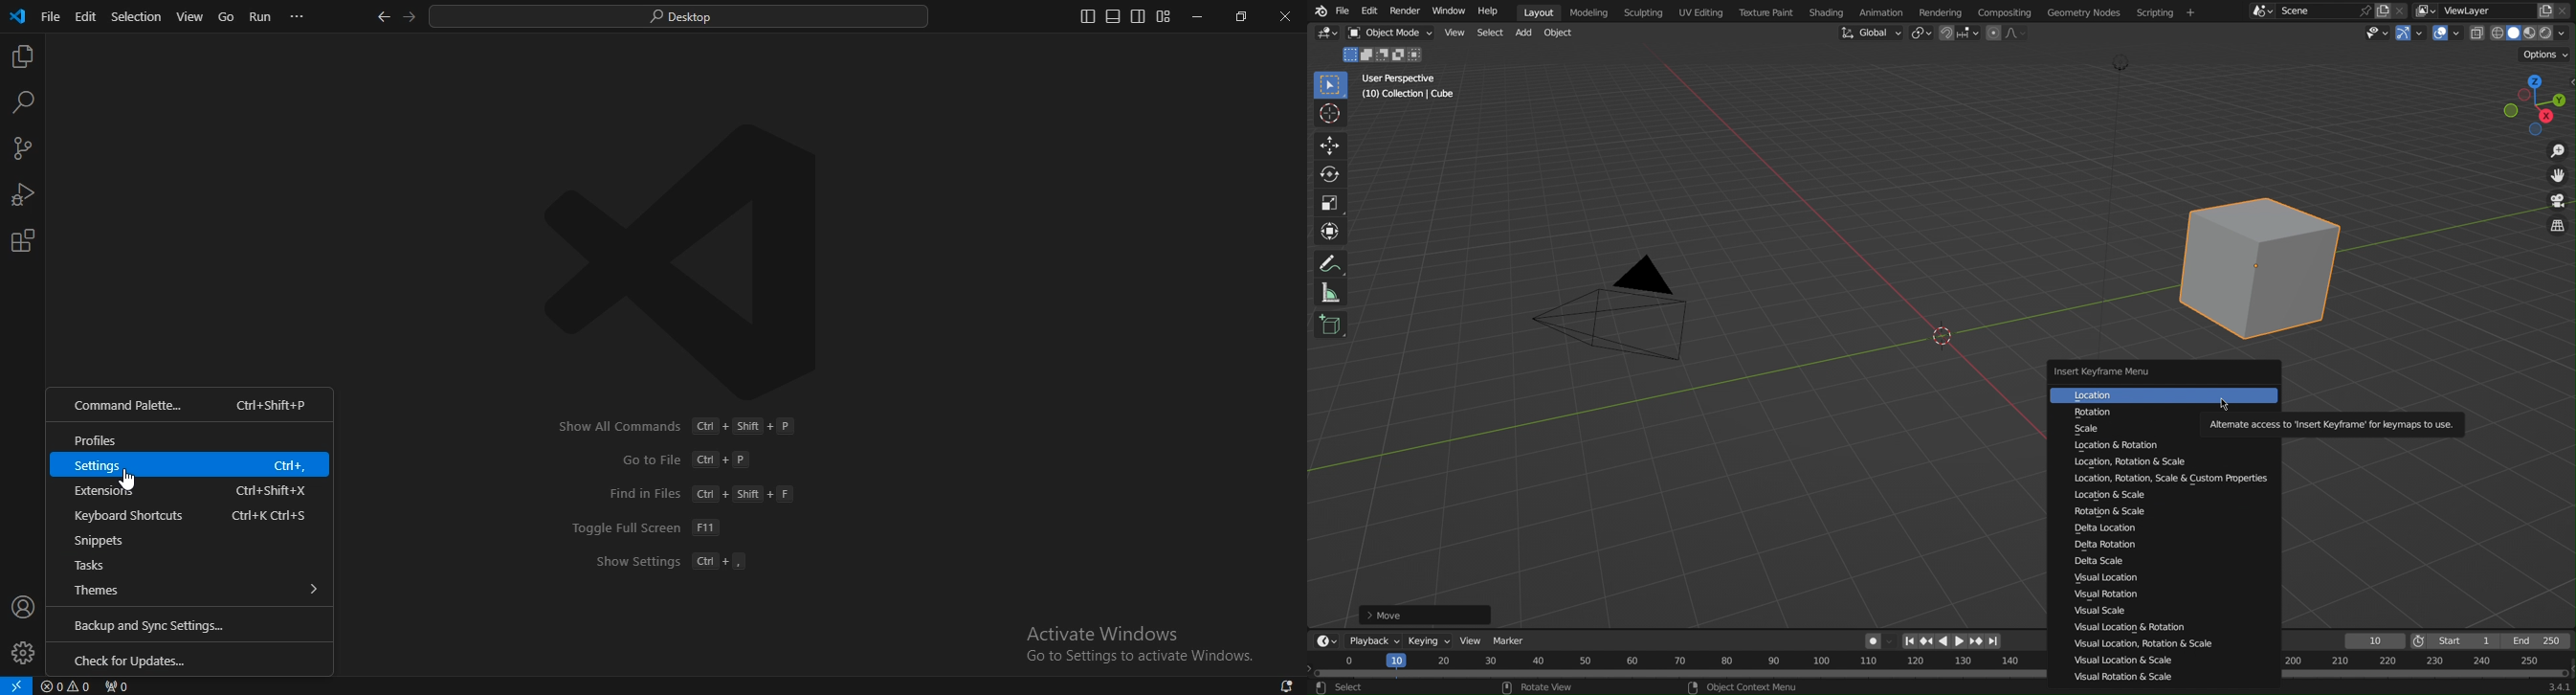  Describe the element at coordinates (126, 482) in the screenshot. I see `Cursor` at that location.